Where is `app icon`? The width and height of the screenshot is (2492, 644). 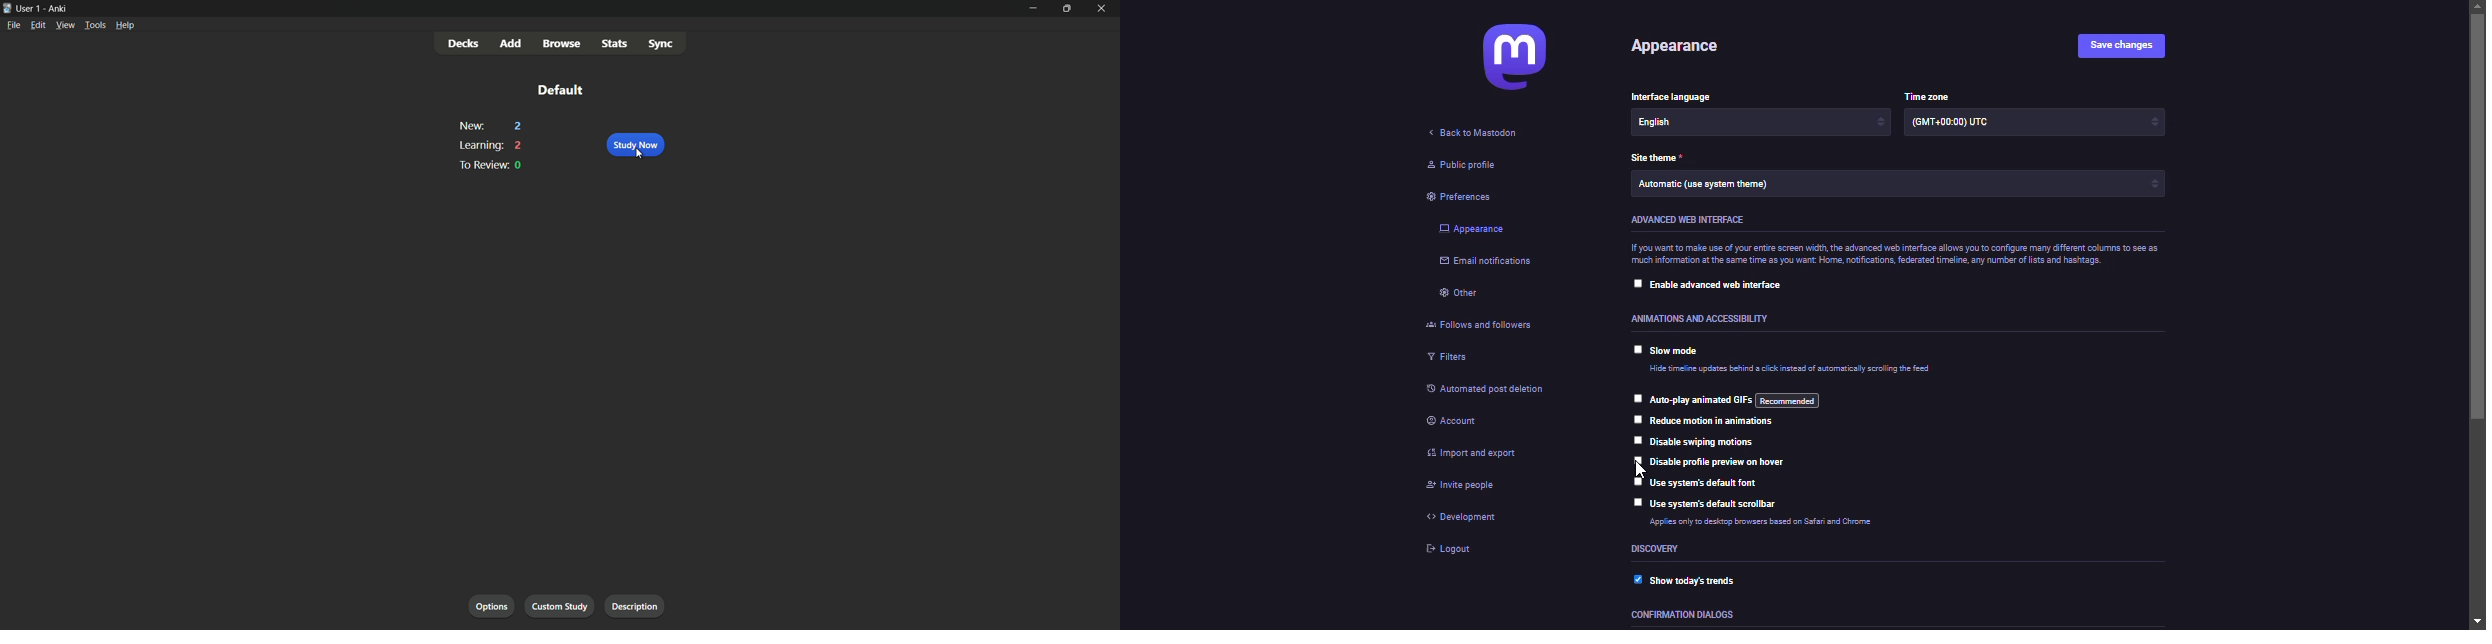
app icon is located at coordinates (7, 7).